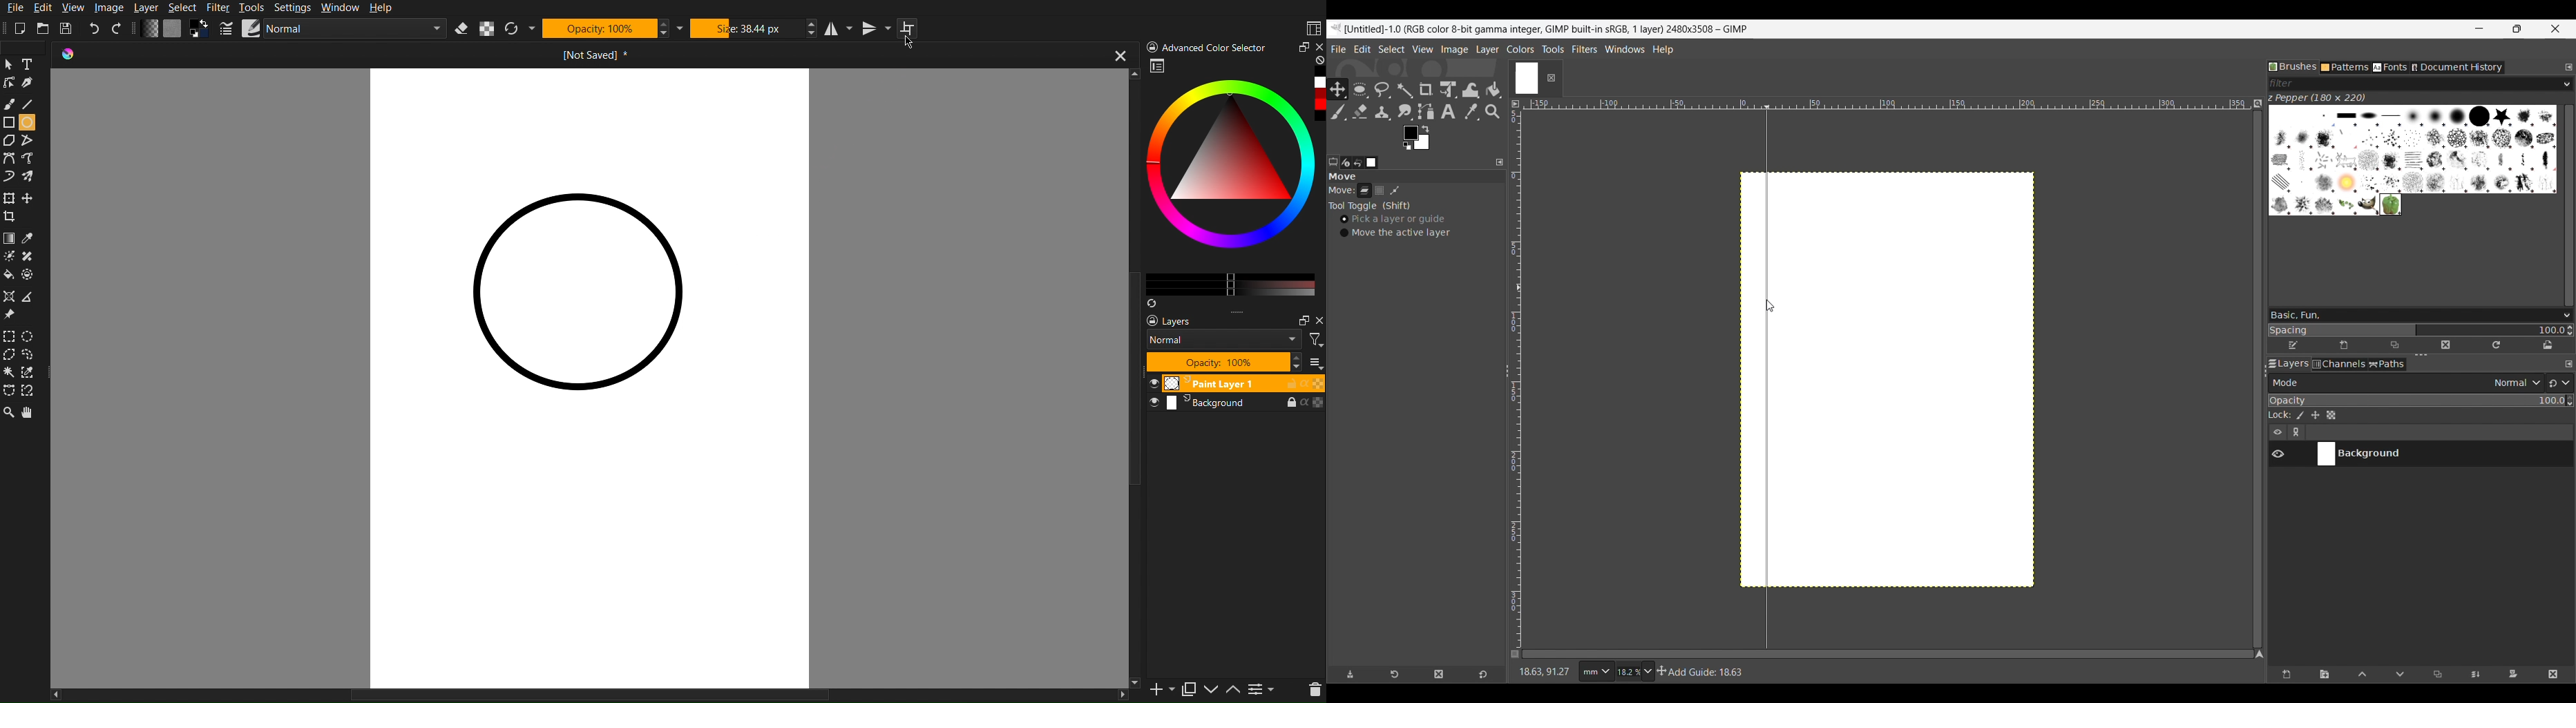 This screenshot has height=728, width=2576. What do you see at coordinates (488, 30) in the screenshot?
I see `Alpha` at bounding box center [488, 30].